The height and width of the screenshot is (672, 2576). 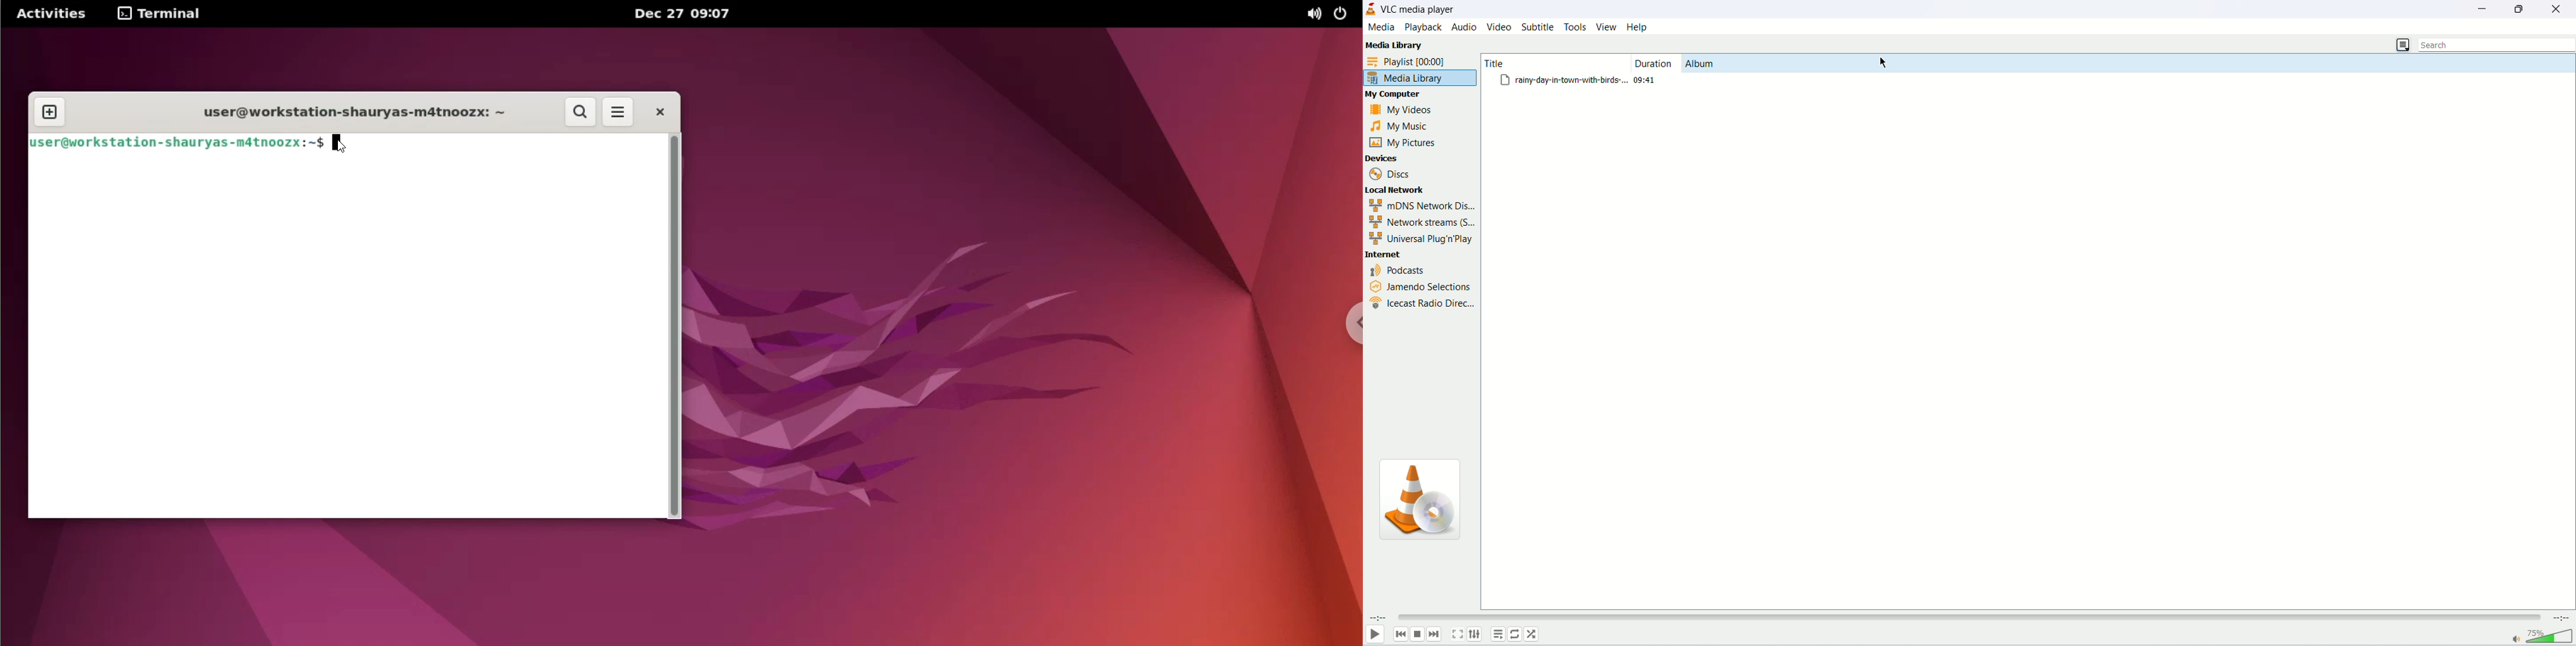 What do you see at coordinates (674, 326) in the screenshot?
I see `Scroll Bar` at bounding box center [674, 326].